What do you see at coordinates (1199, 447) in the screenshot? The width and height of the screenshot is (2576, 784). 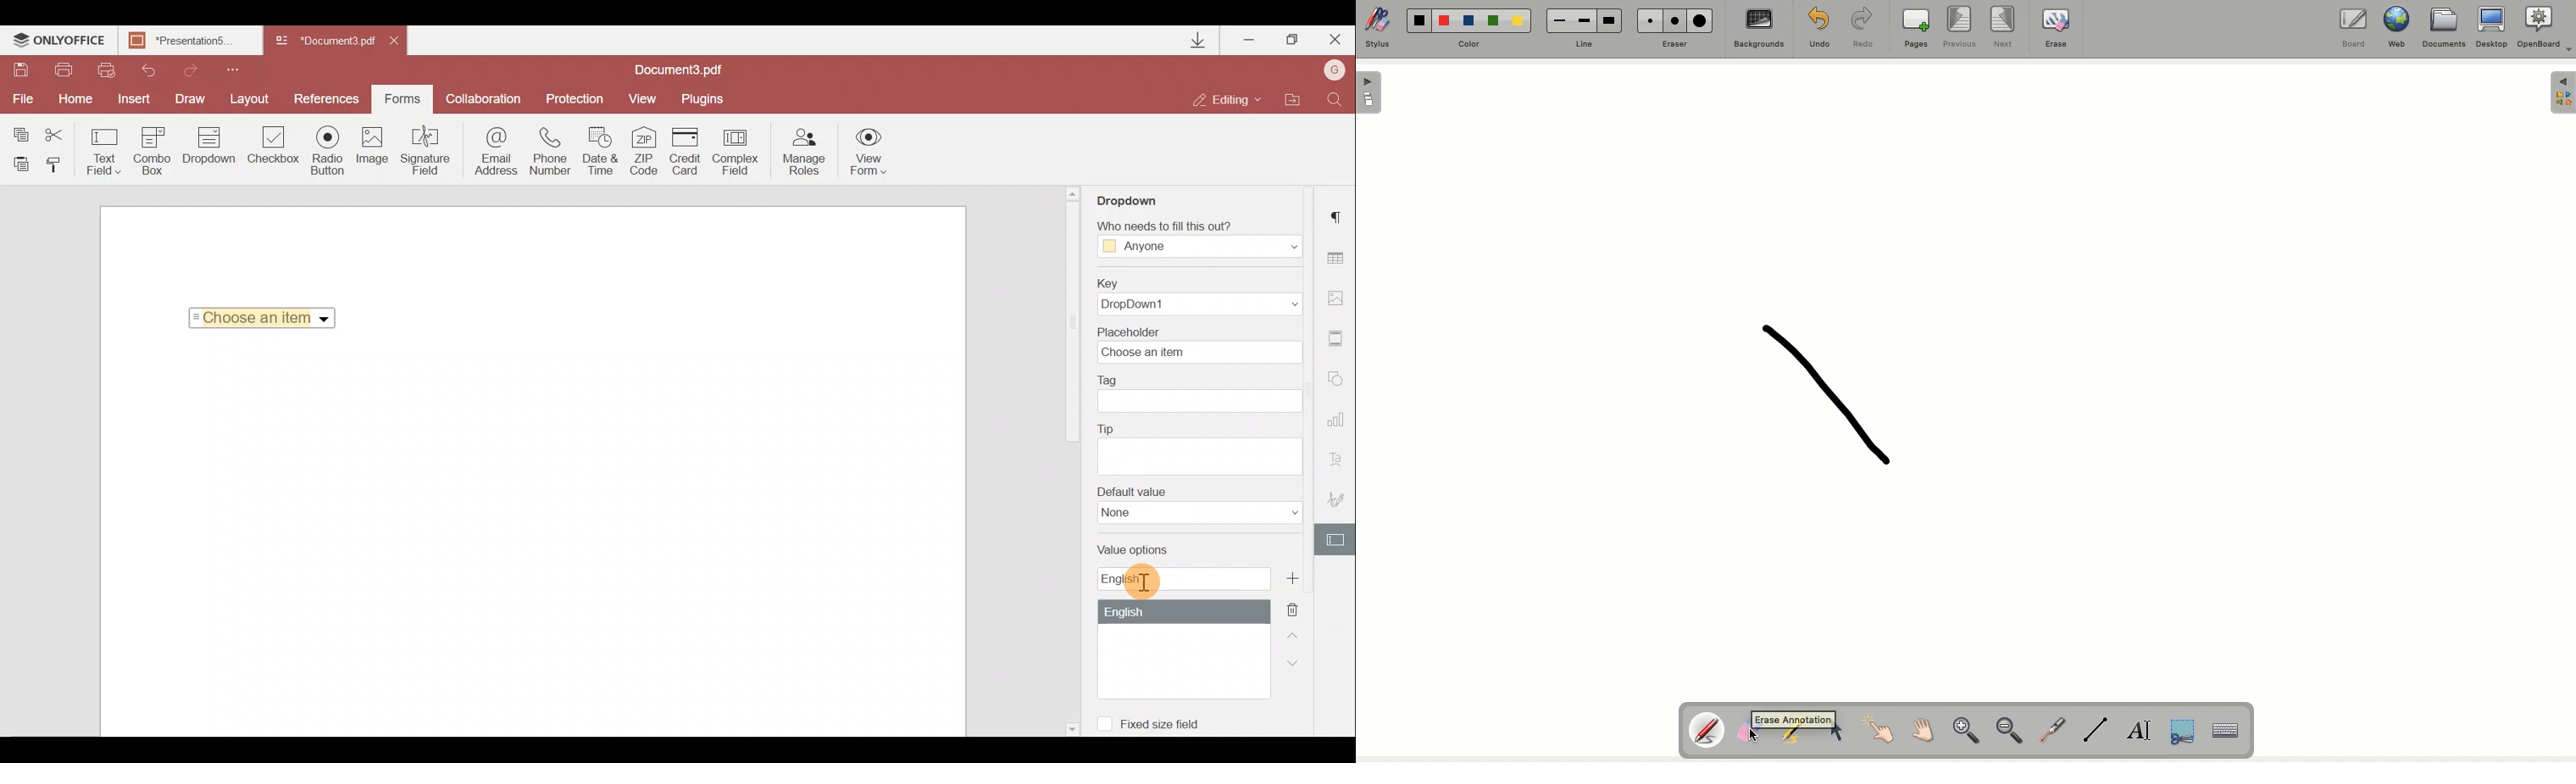 I see `Tip` at bounding box center [1199, 447].